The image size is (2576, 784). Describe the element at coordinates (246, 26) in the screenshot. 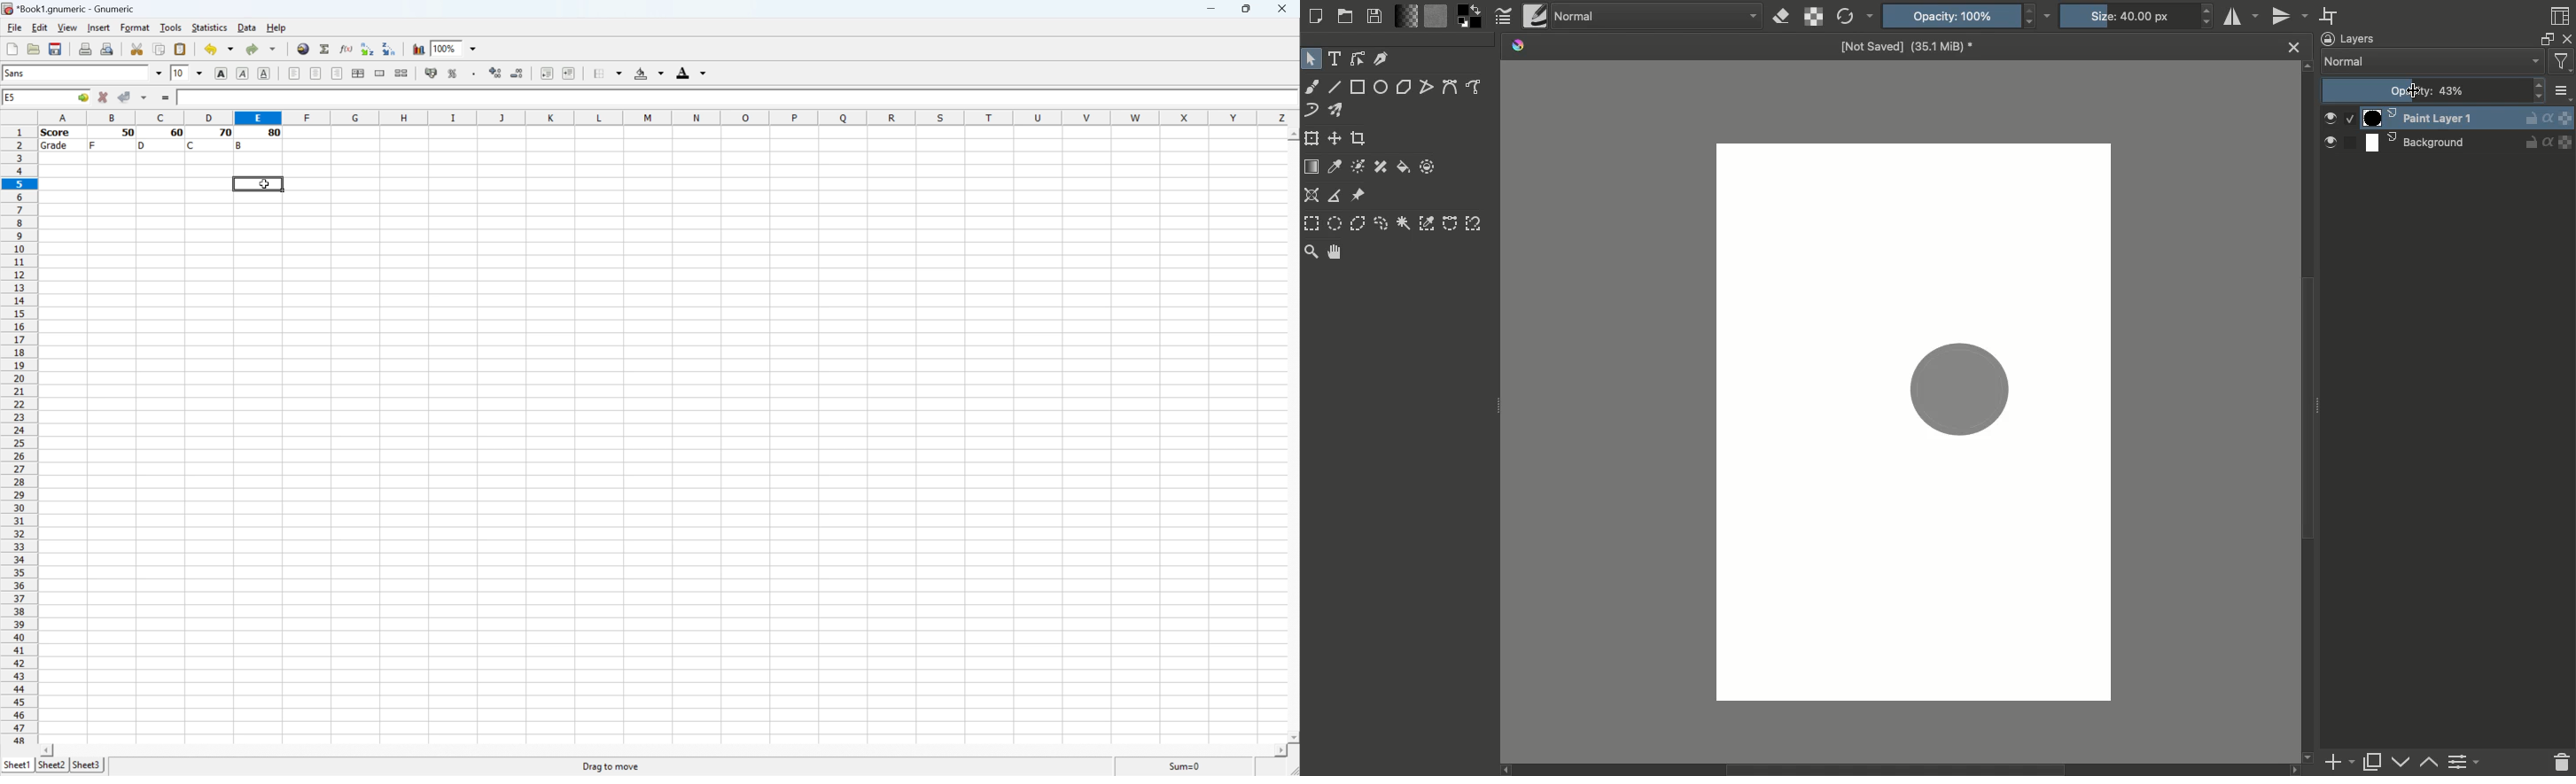

I see `Data` at that location.